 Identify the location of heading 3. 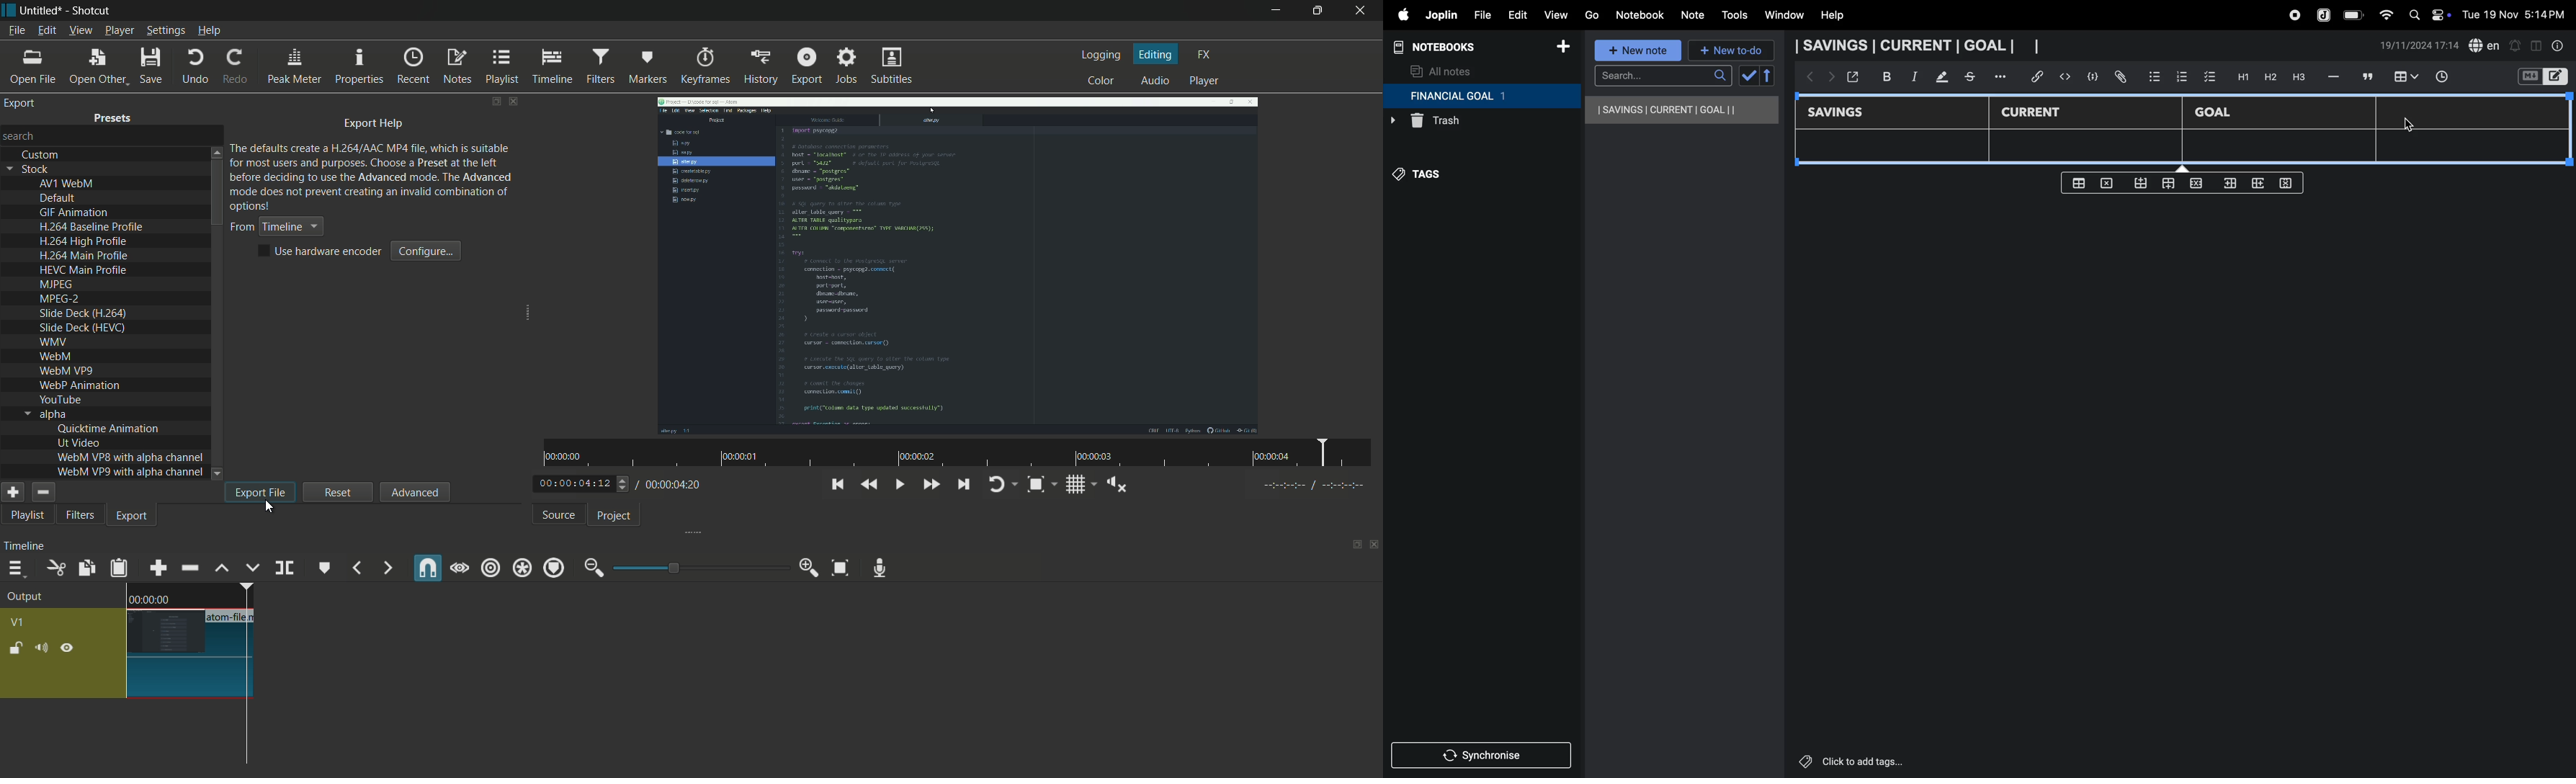
(2299, 77).